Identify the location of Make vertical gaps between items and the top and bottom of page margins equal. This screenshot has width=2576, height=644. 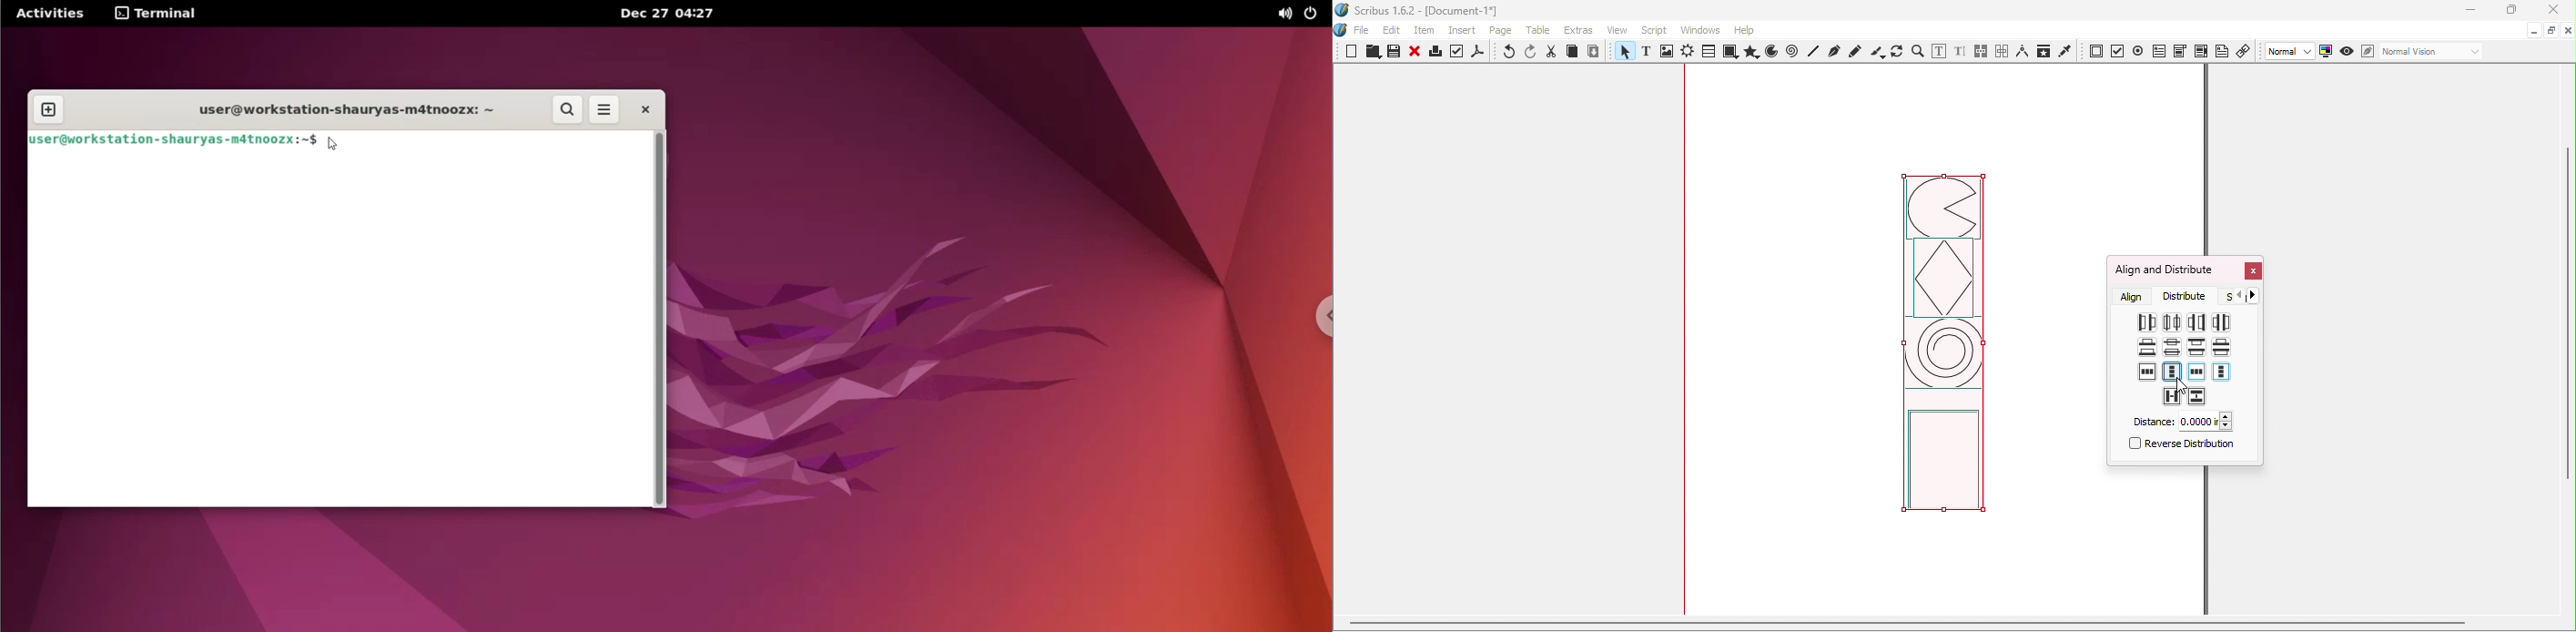
(2221, 372).